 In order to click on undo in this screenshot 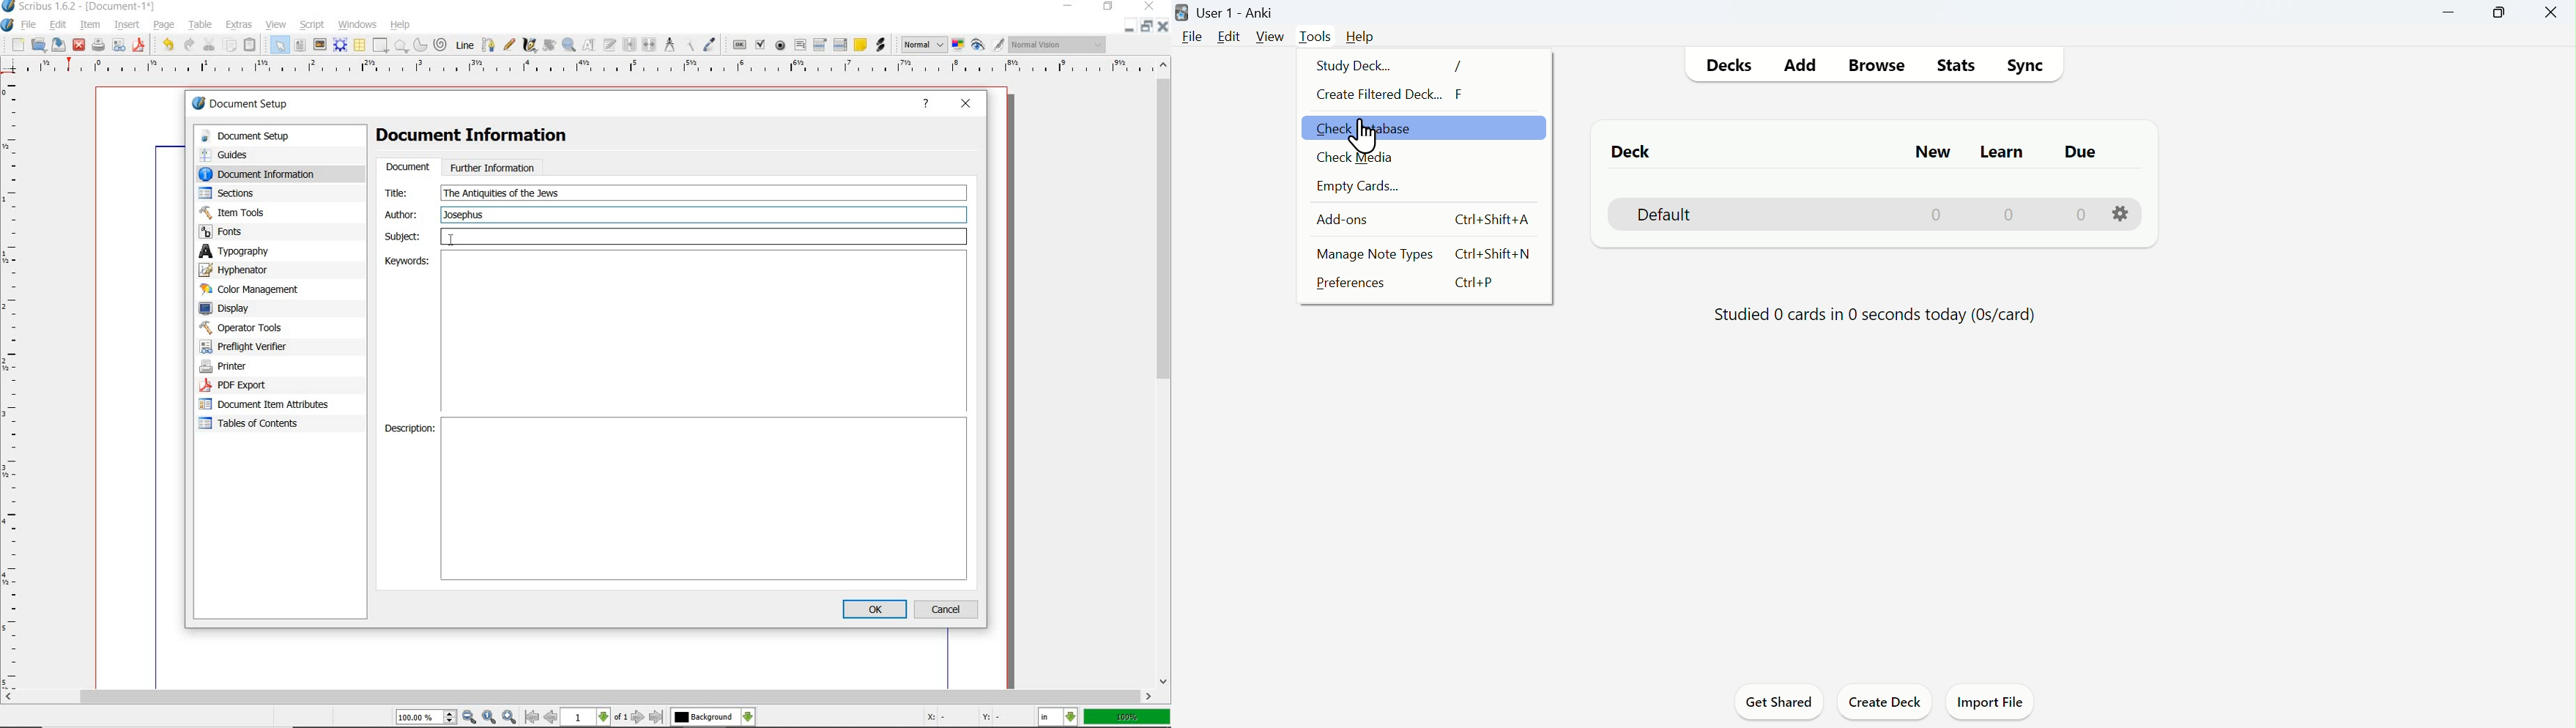, I will do `click(167, 46)`.